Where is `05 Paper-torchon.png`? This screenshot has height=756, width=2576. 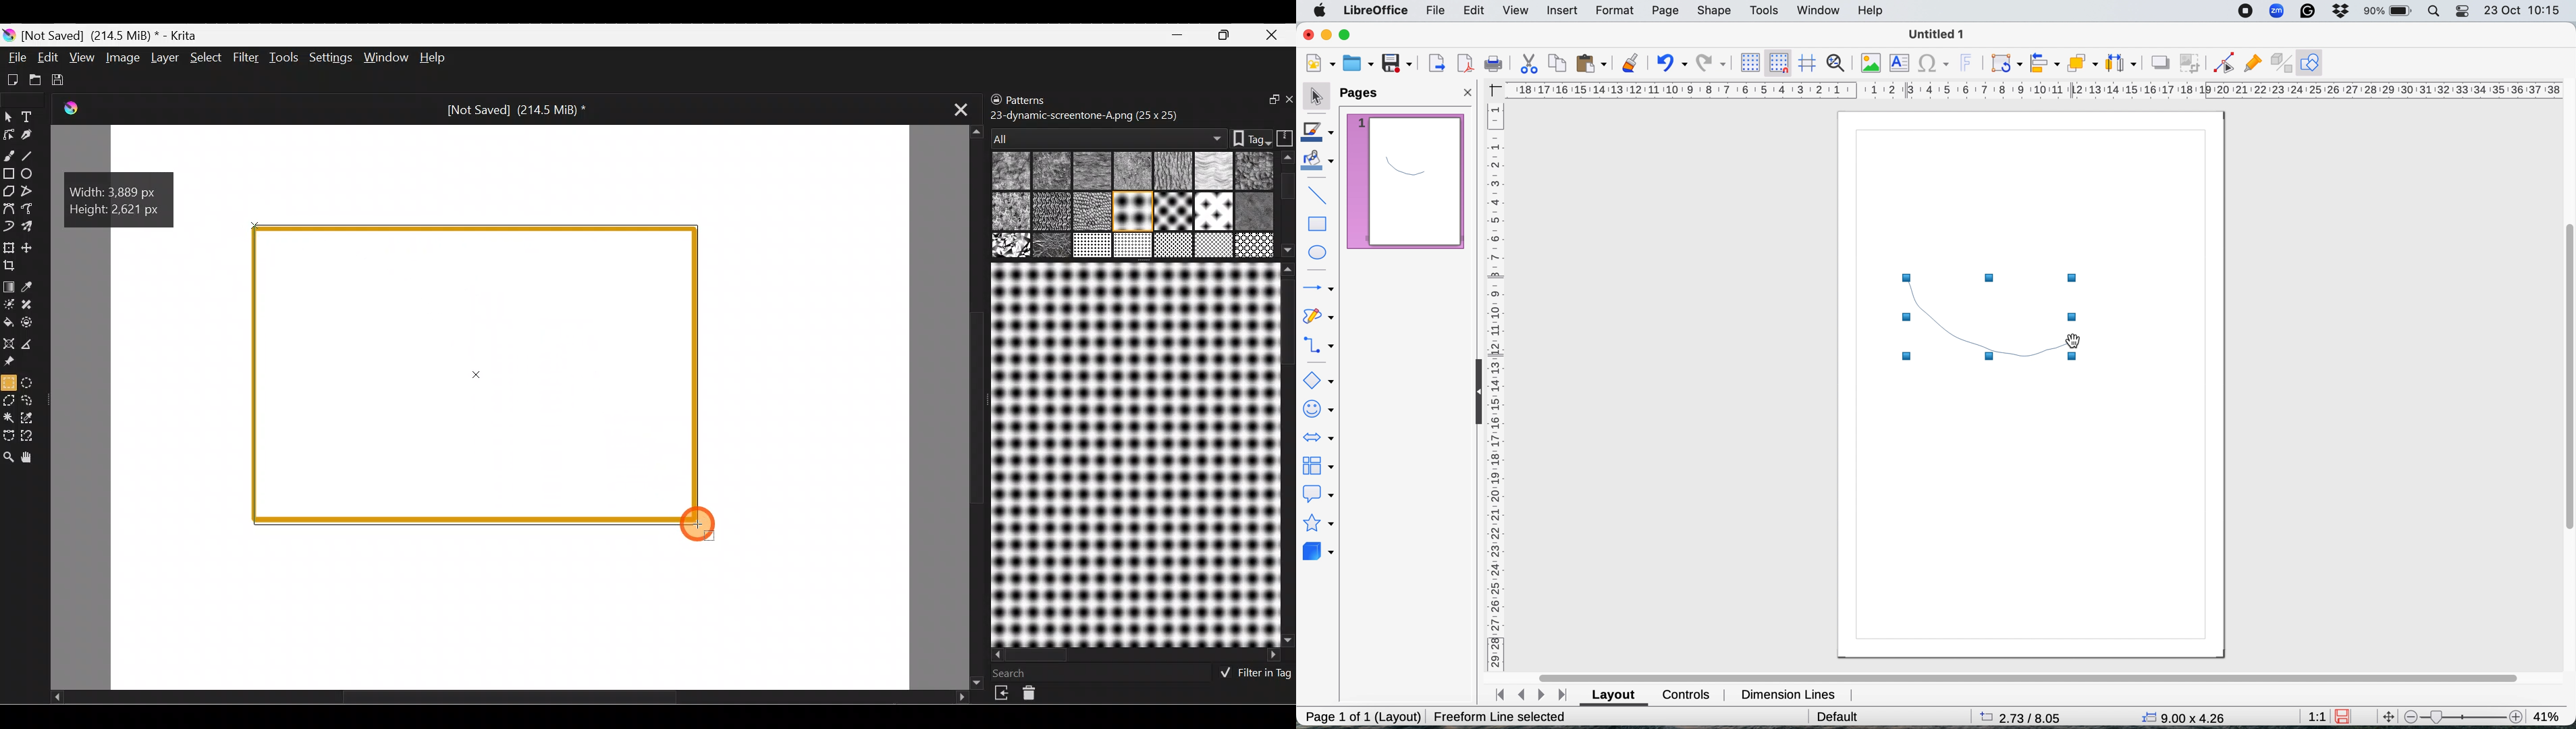 05 Paper-torchon.png is located at coordinates (1210, 172).